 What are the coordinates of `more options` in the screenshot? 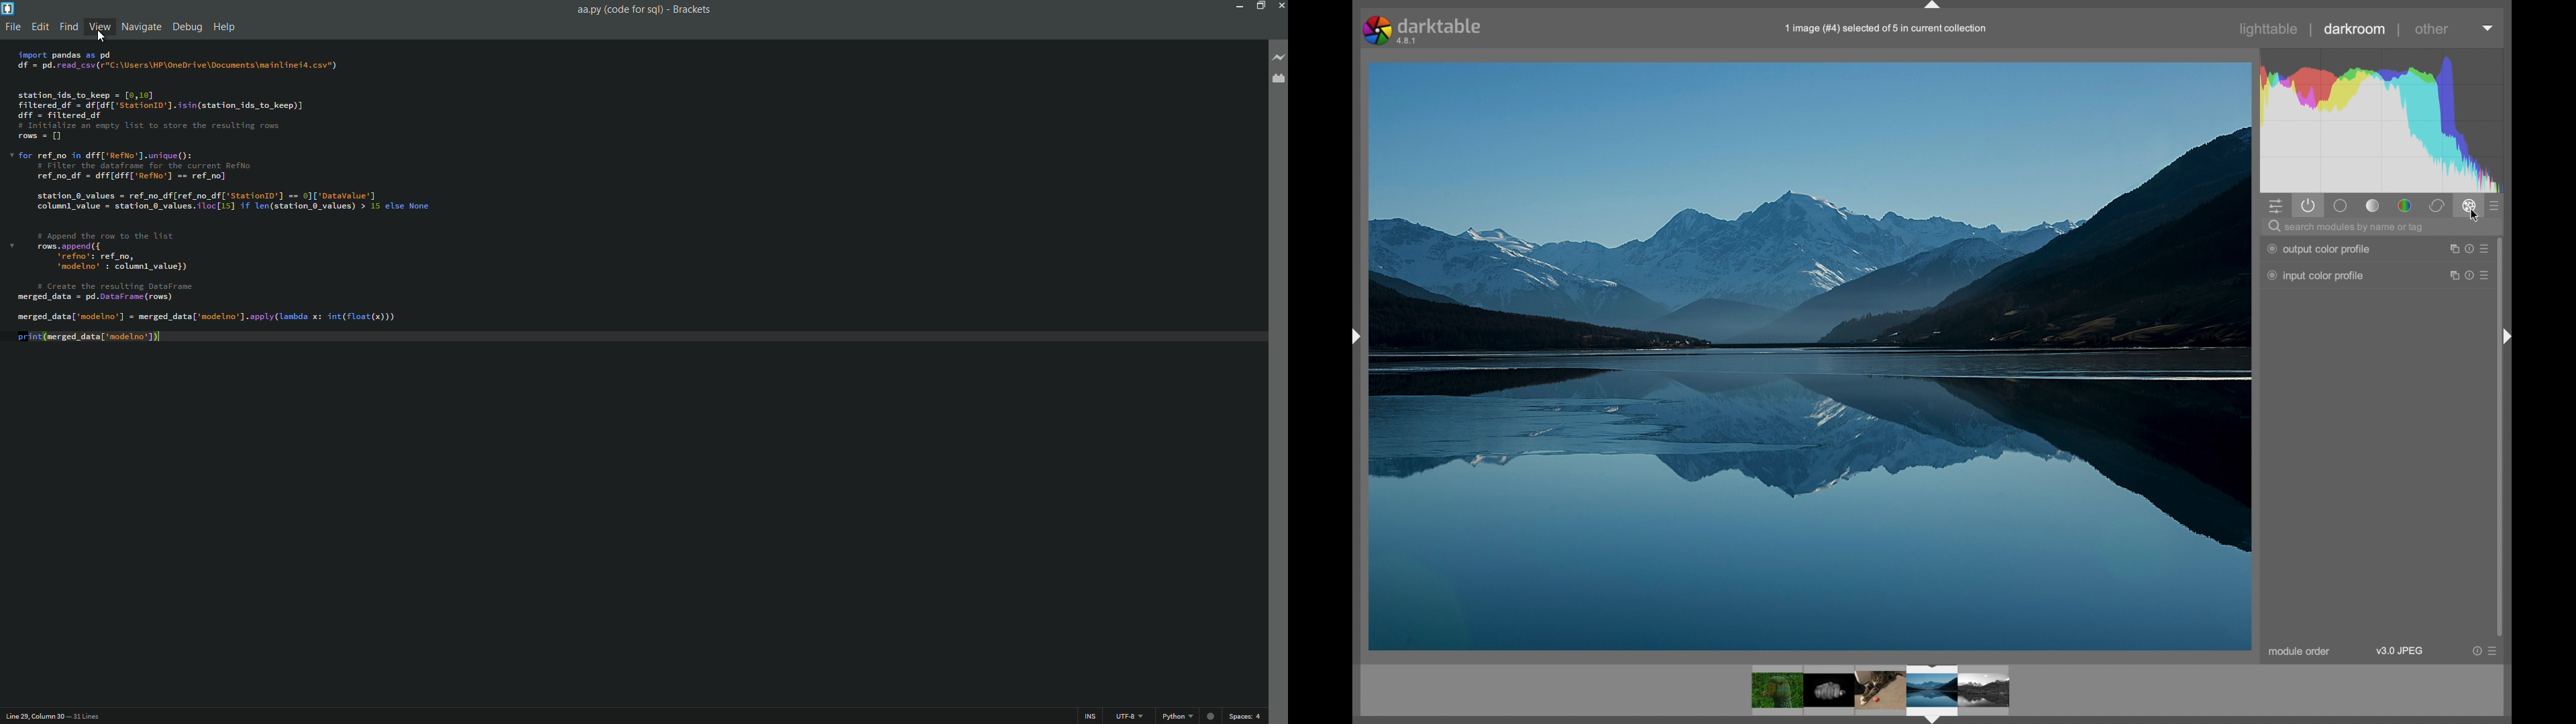 It's located at (2494, 650).